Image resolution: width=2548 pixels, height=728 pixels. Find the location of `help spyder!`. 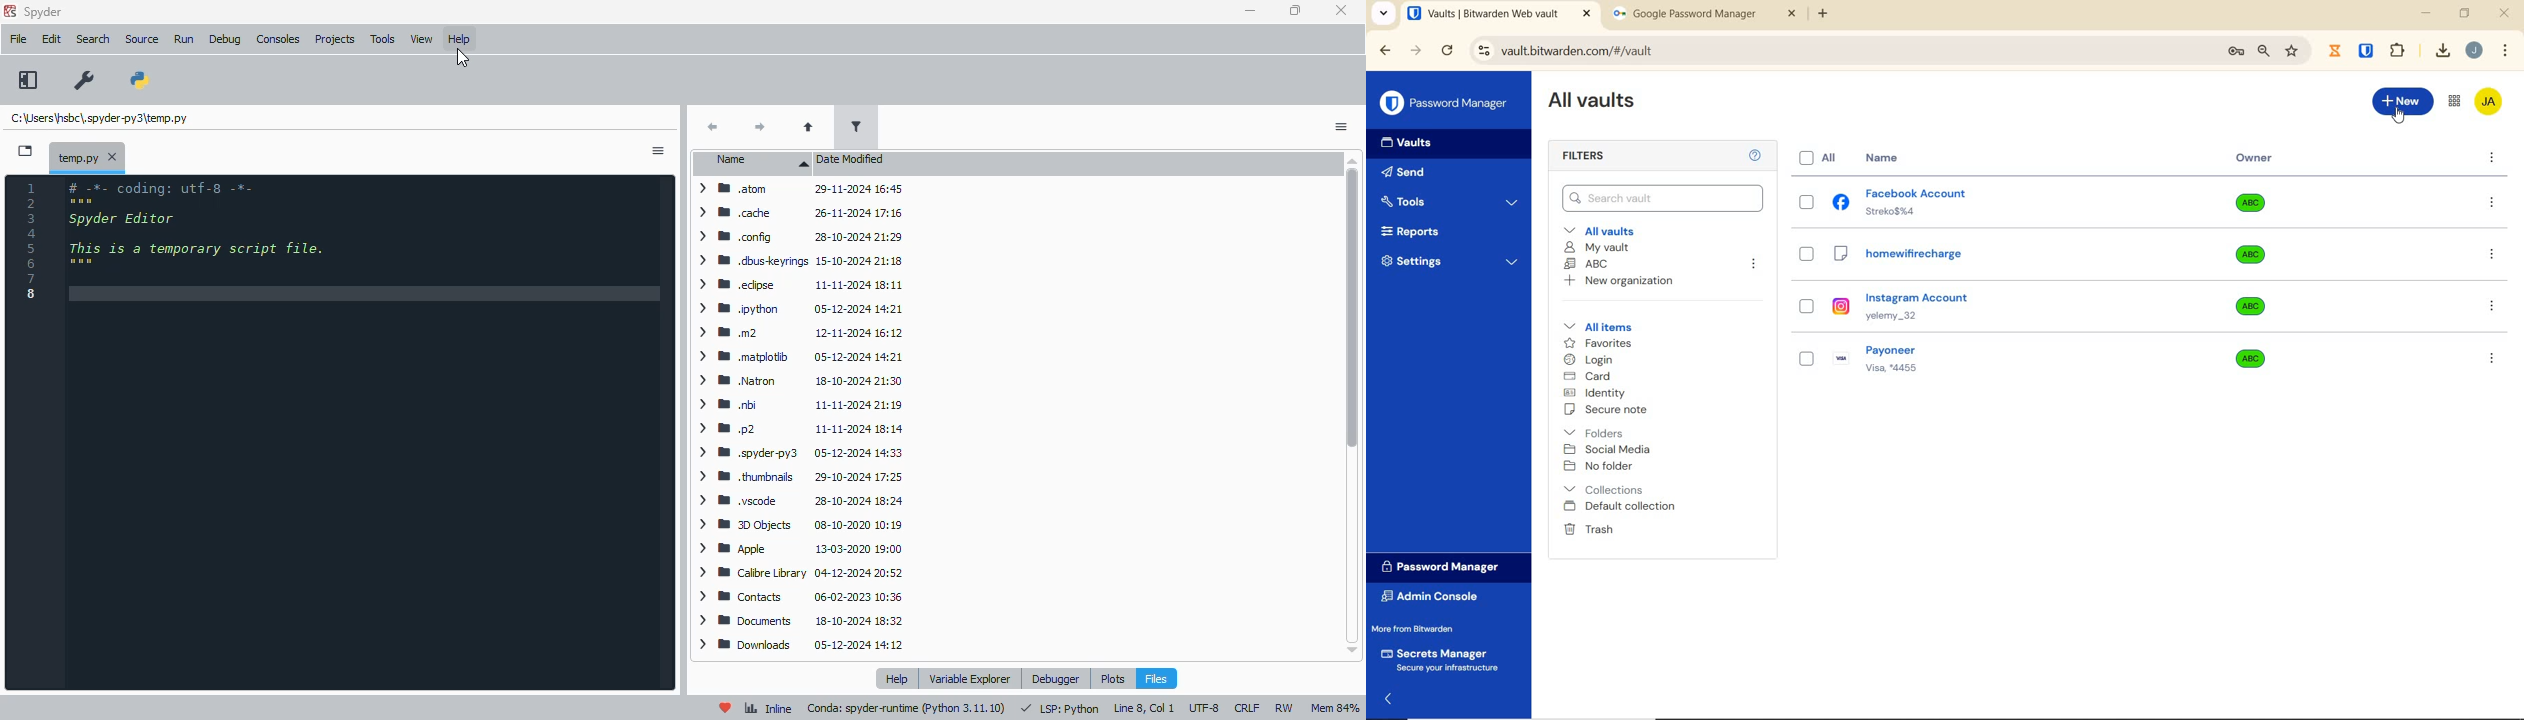

help spyder! is located at coordinates (725, 707).